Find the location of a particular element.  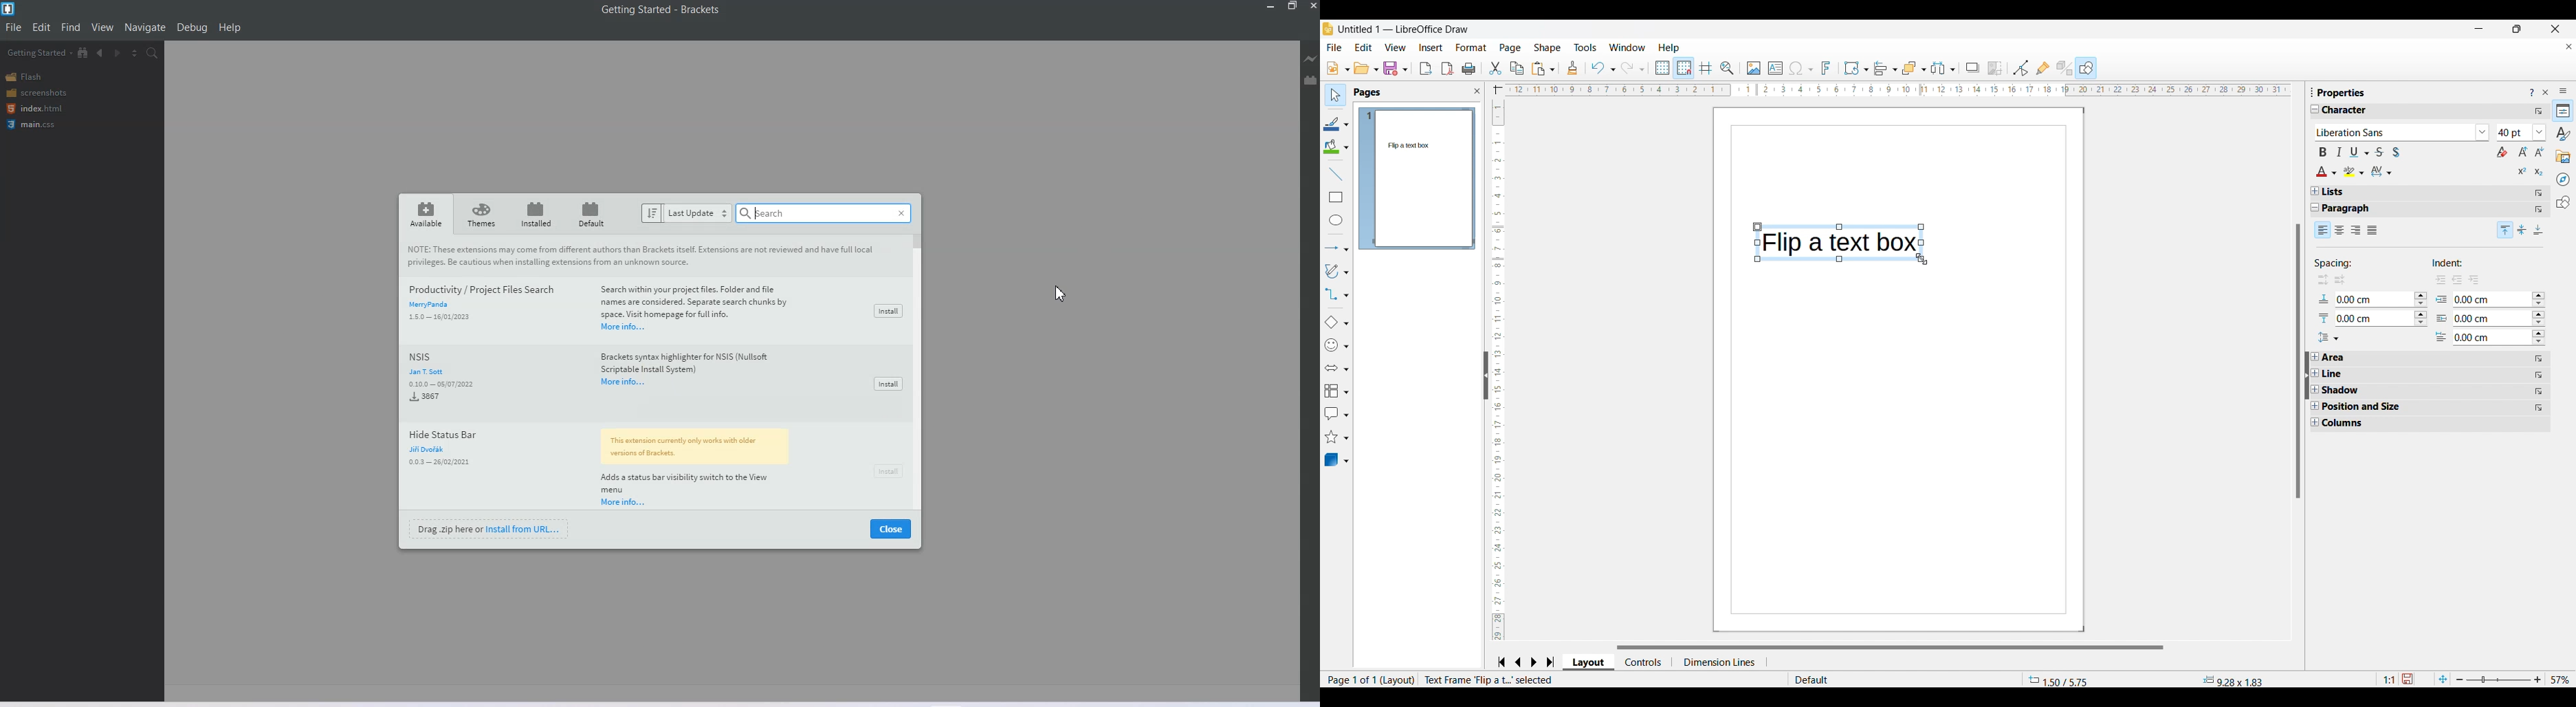

Undo is located at coordinates (1603, 68).